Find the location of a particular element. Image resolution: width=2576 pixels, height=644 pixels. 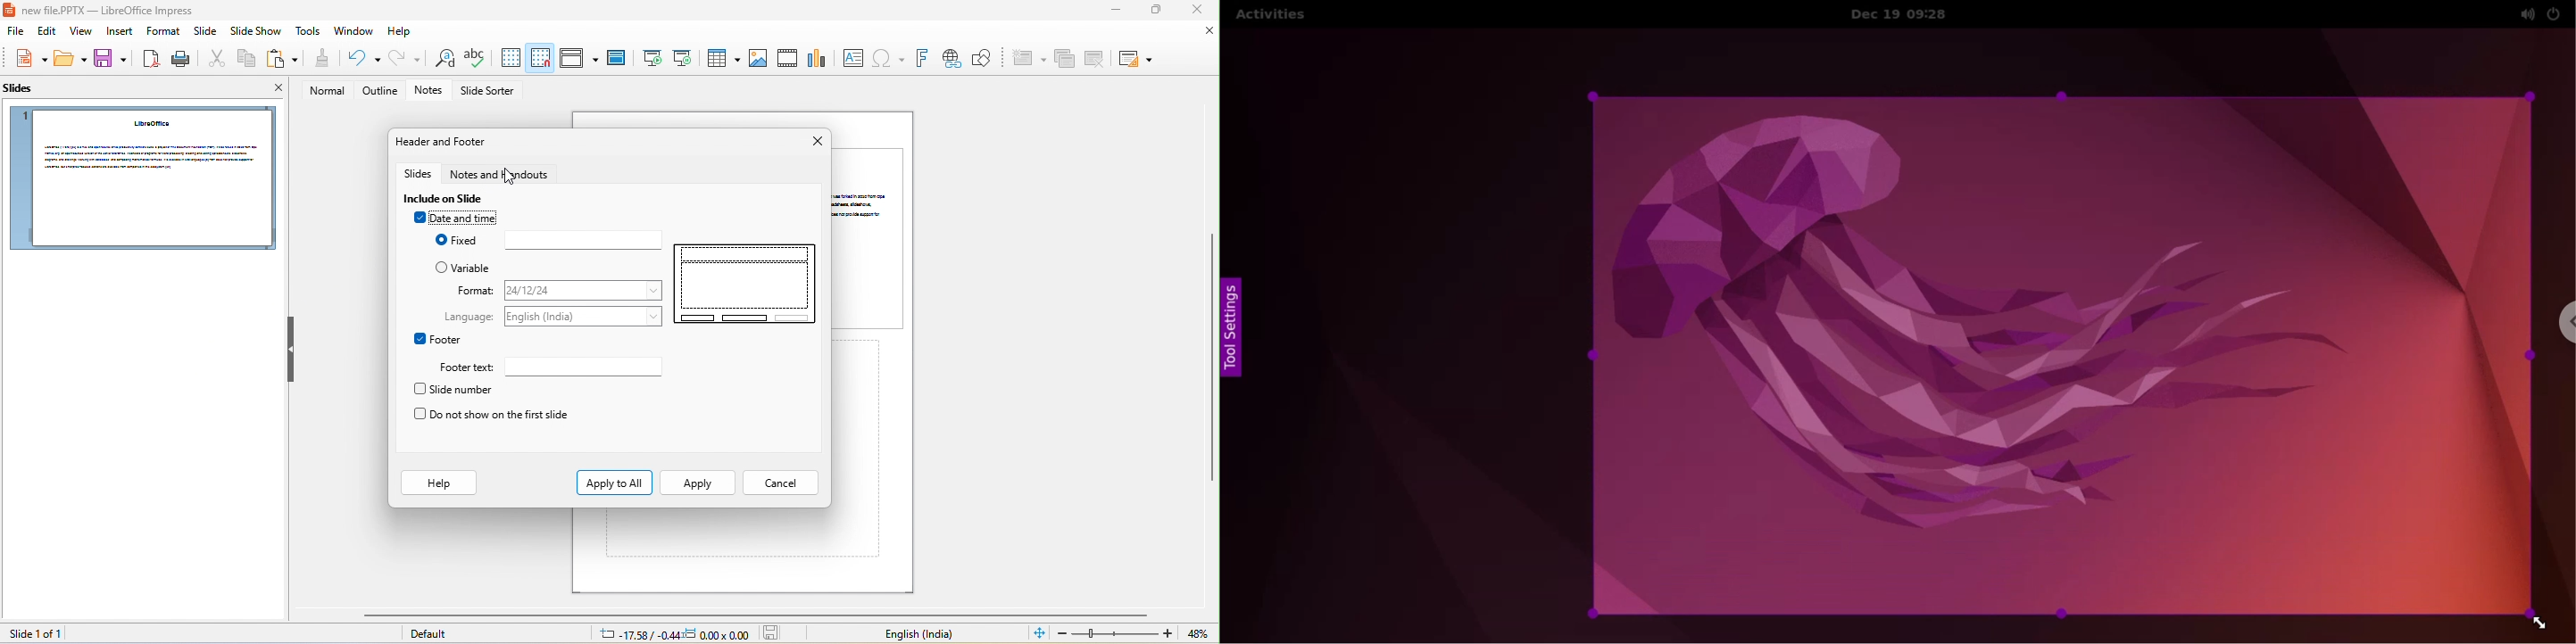

display to grid is located at coordinates (510, 58).